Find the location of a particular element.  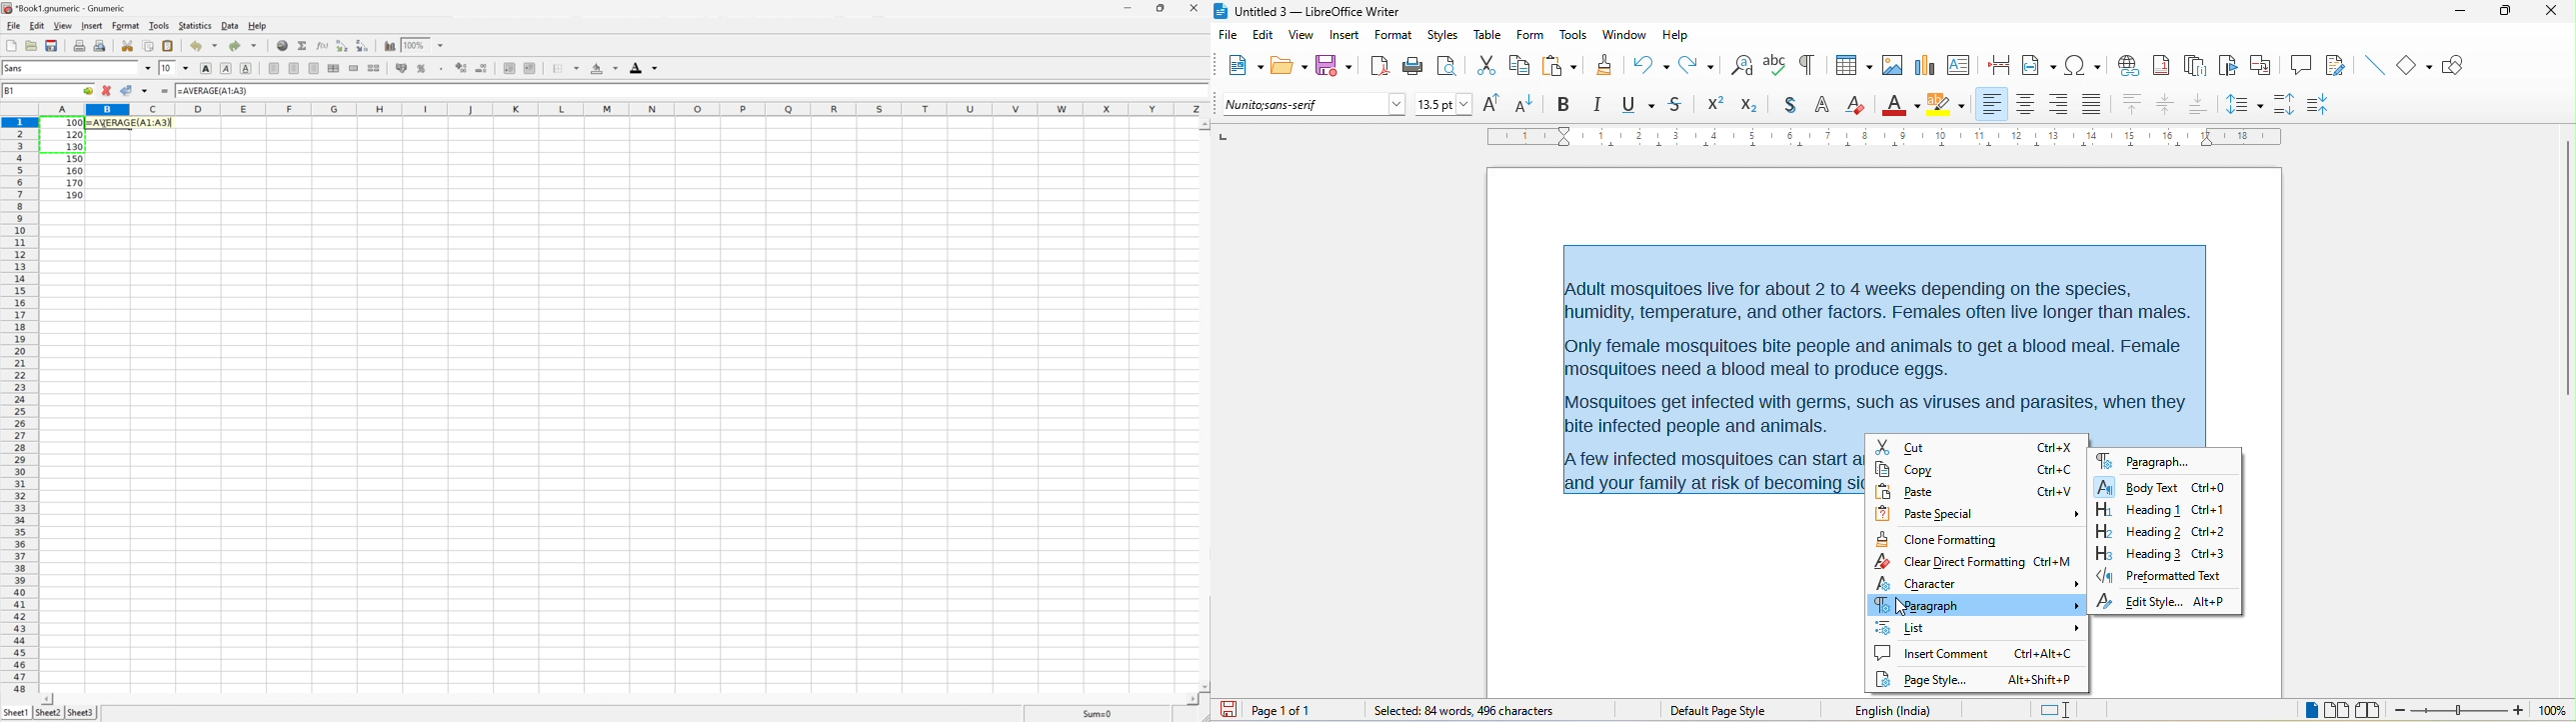

special character is located at coordinates (2082, 64).